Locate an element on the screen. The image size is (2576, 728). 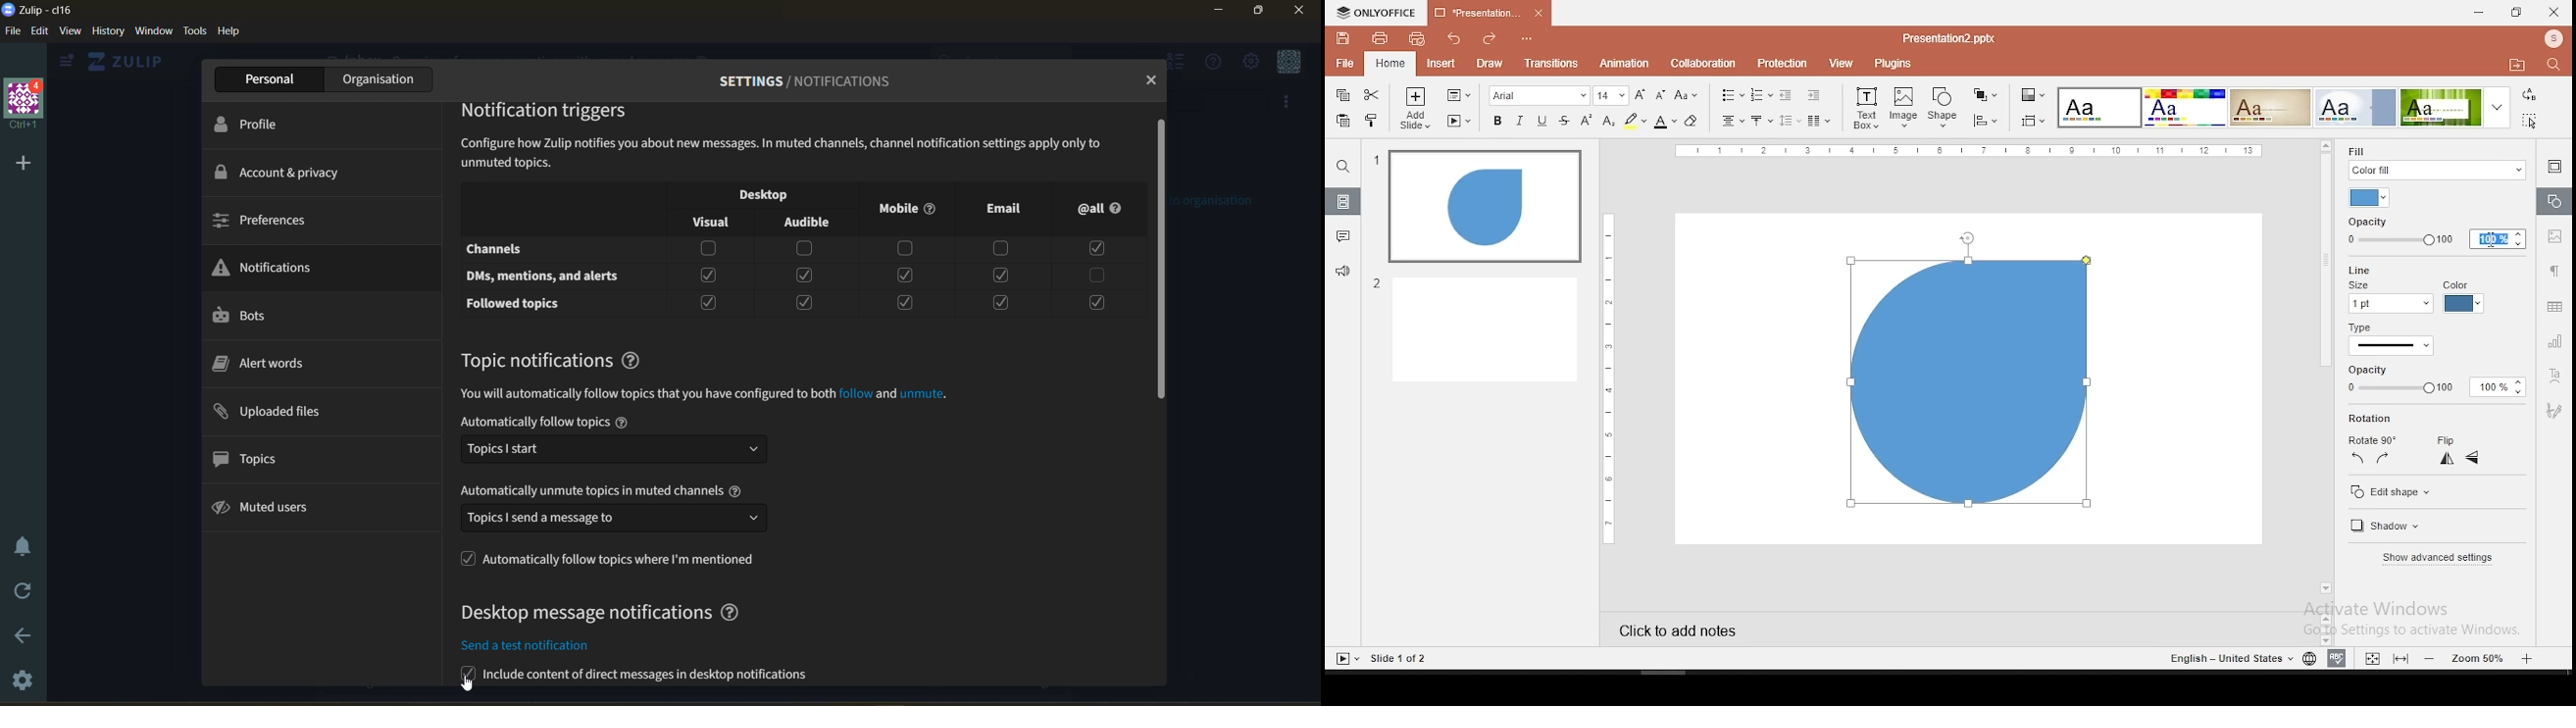
cursor is located at coordinates (470, 681).